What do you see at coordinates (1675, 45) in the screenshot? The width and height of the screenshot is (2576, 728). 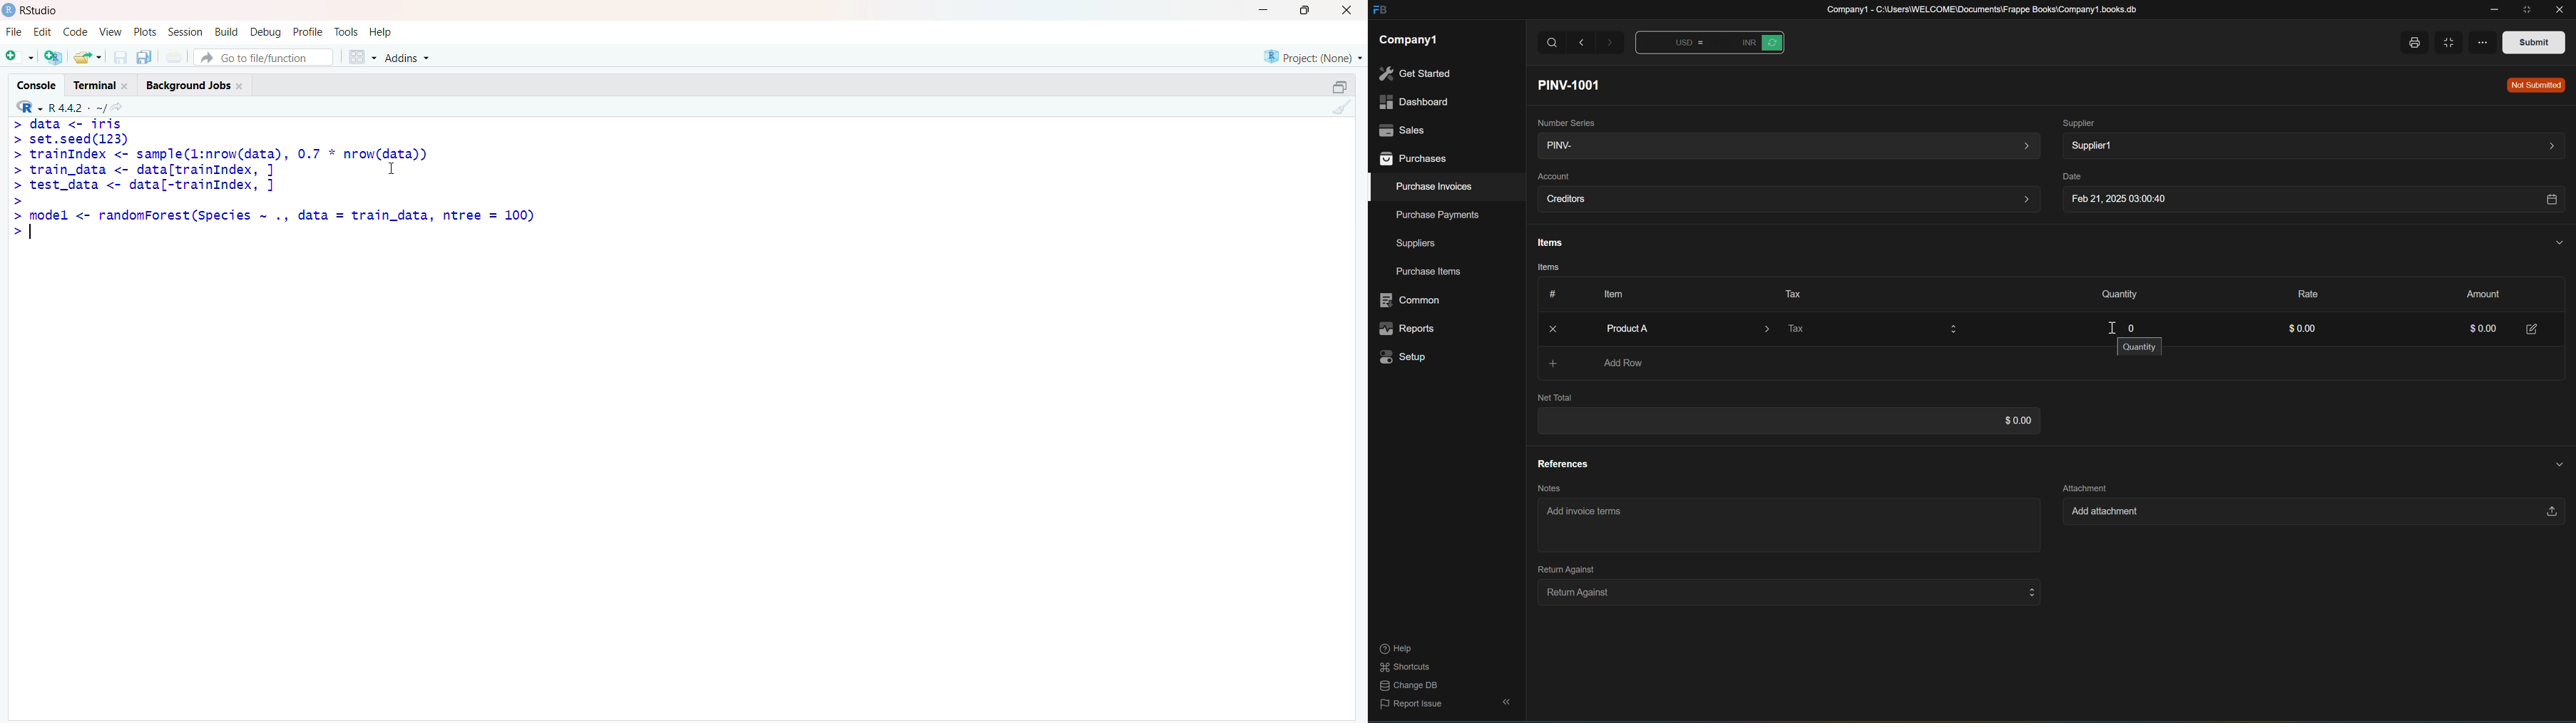 I see `Button` at bounding box center [1675, 45].